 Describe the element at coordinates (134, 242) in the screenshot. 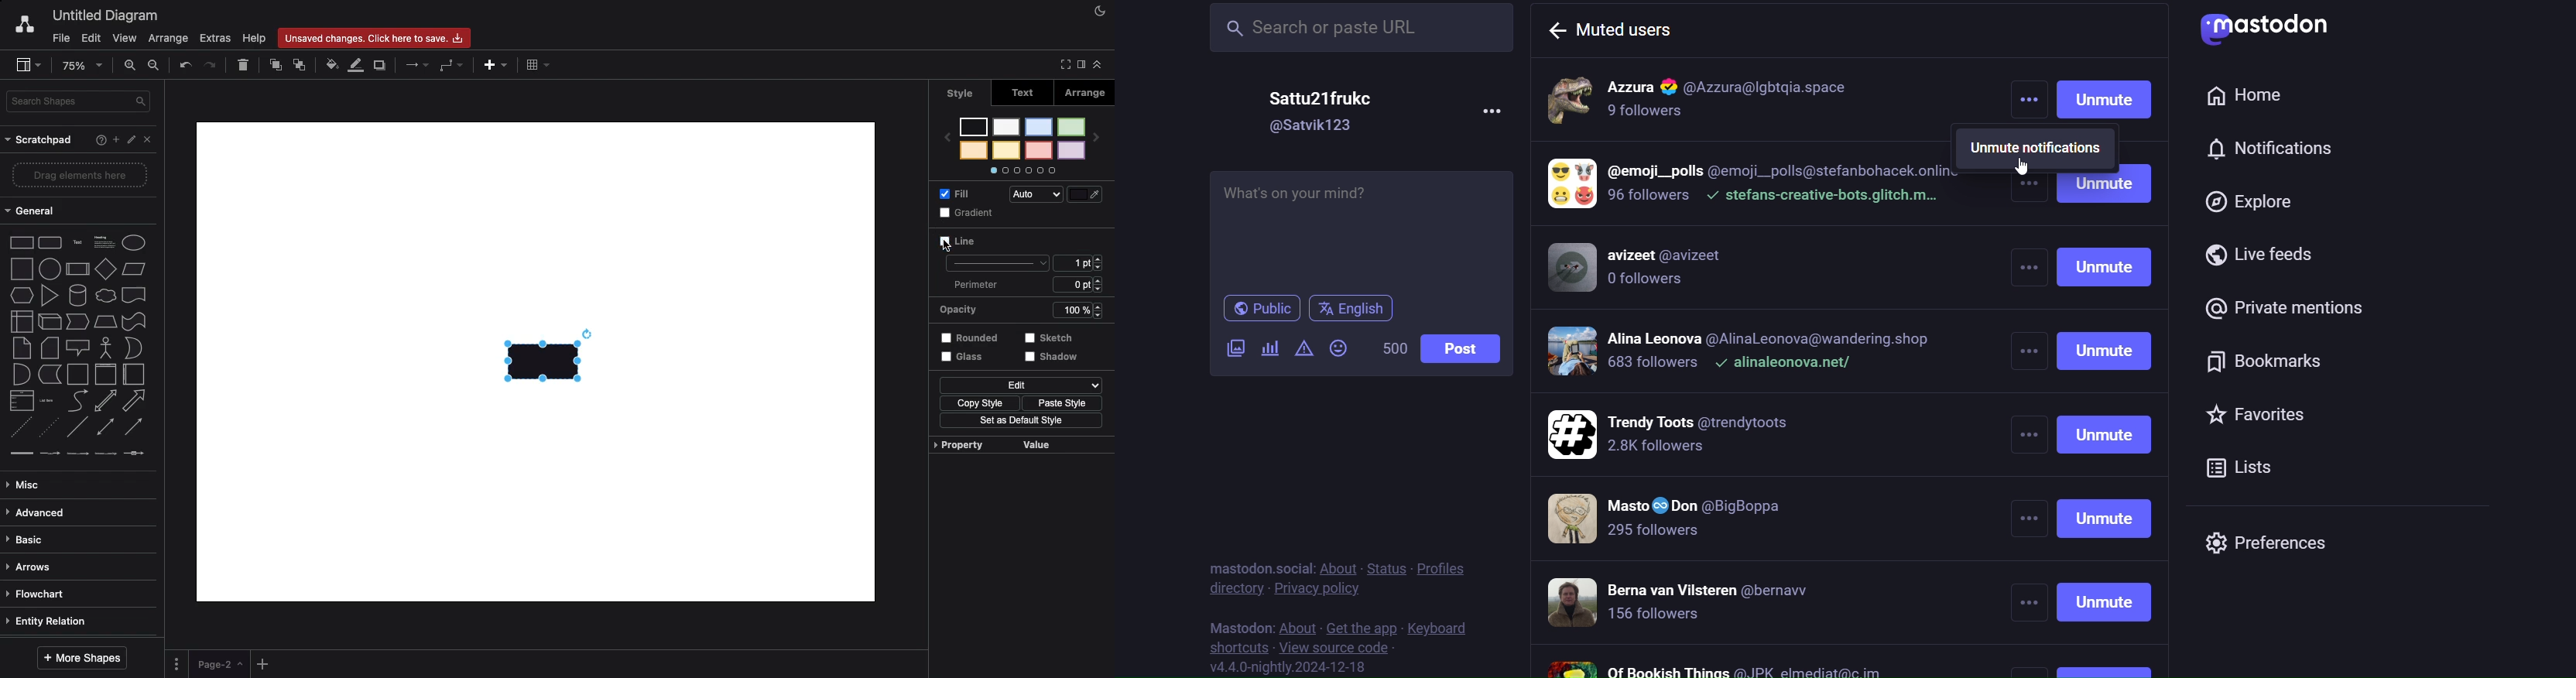

I see `Eclipse` at that location.